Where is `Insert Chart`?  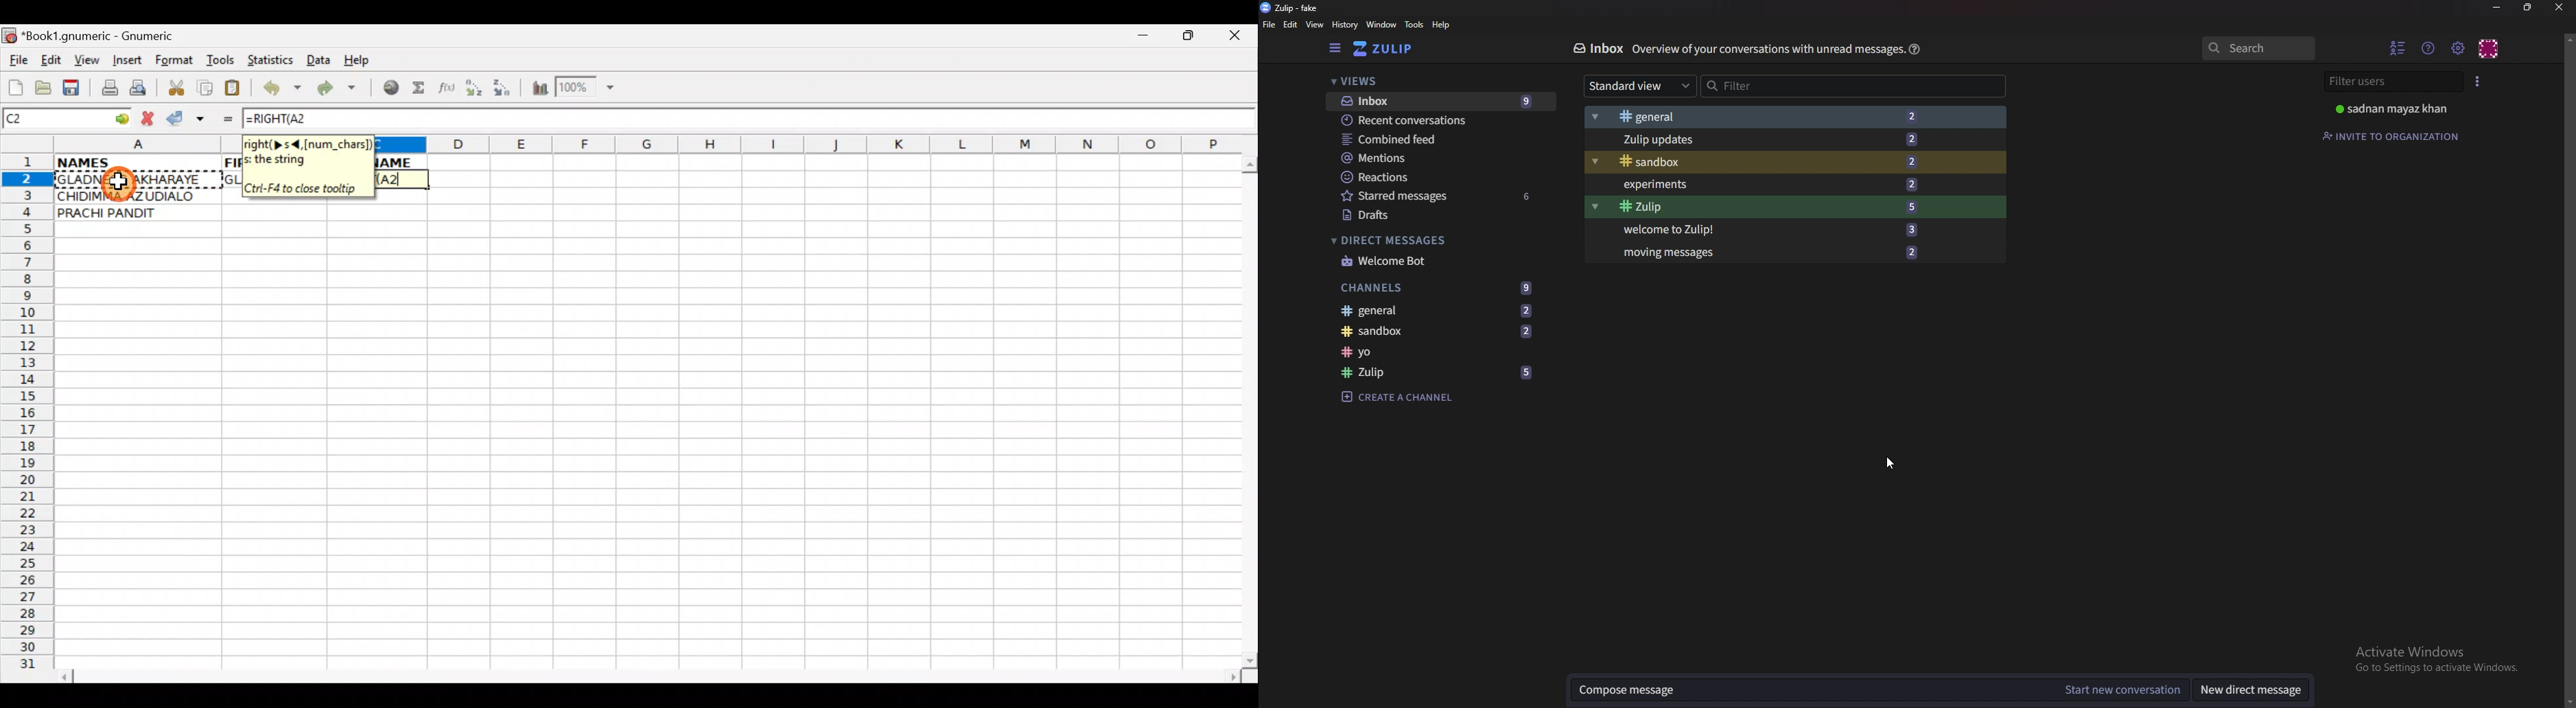
Insert Chart is located at coordinates (536, 90).